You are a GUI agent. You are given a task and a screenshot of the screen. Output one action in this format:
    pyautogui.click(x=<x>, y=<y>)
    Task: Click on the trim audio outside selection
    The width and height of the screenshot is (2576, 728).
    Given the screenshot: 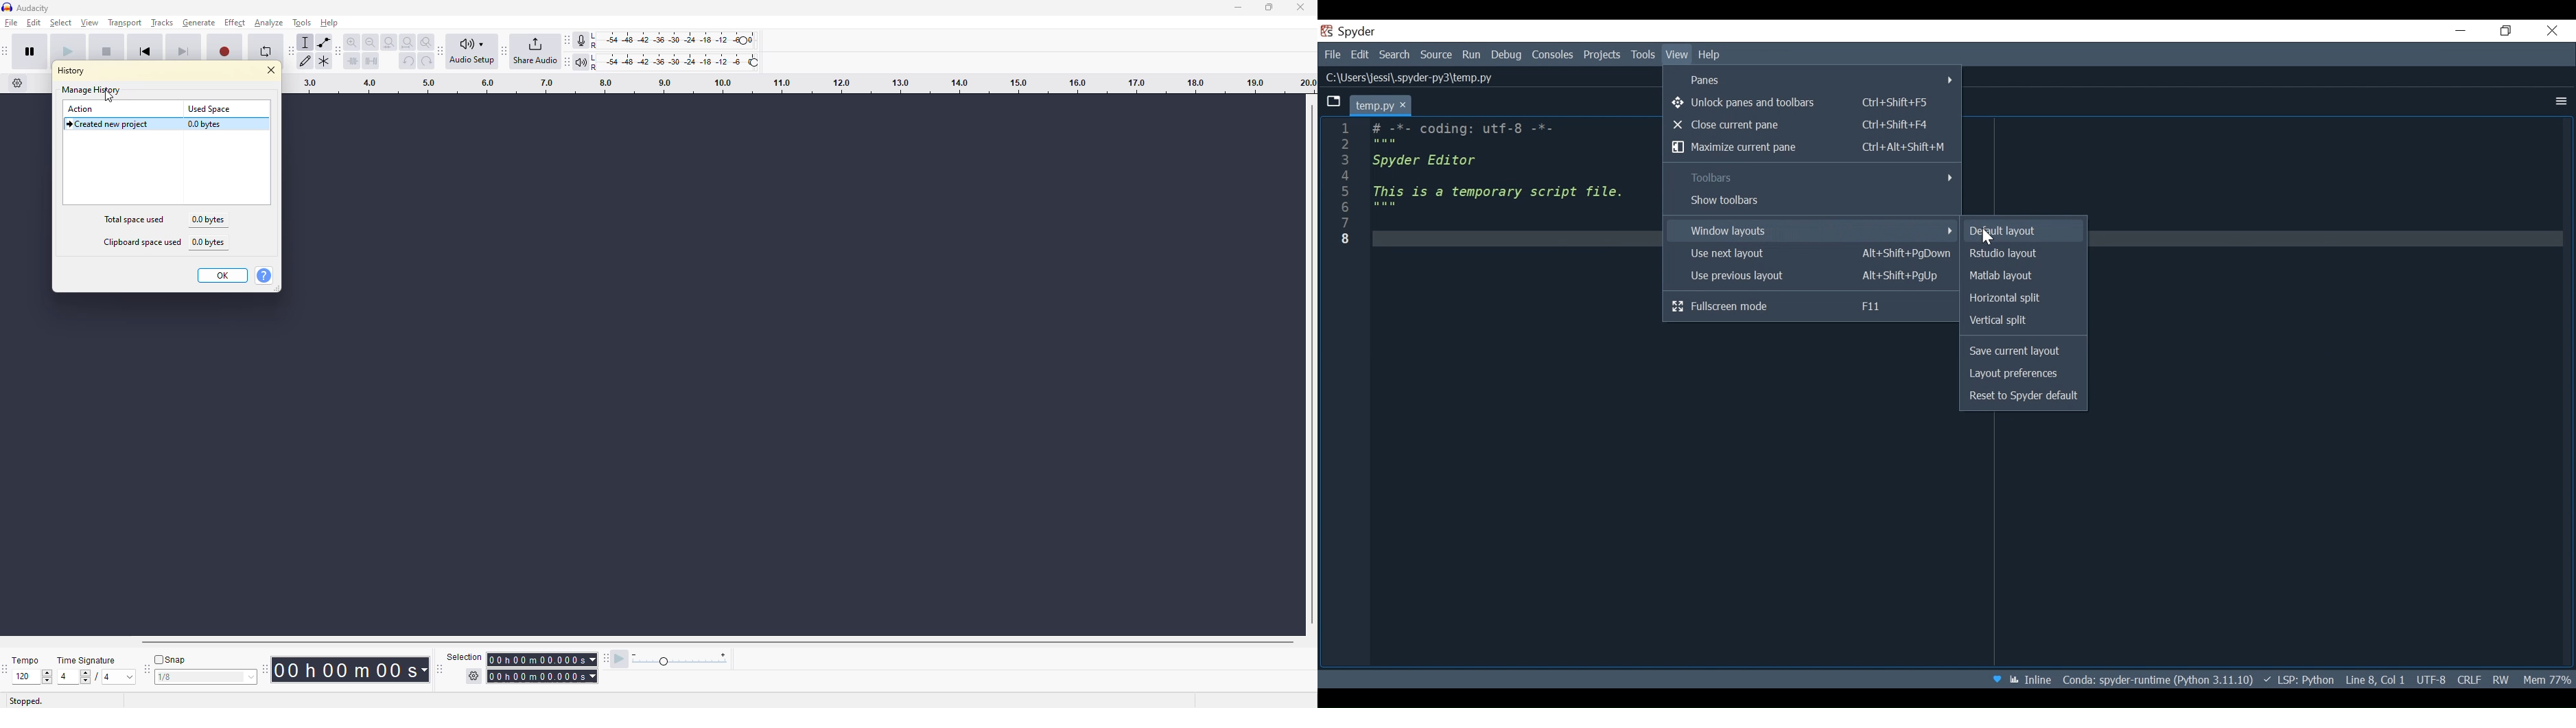 What is the action you would take?
    pyautogui.click(x=353, y=62)
    